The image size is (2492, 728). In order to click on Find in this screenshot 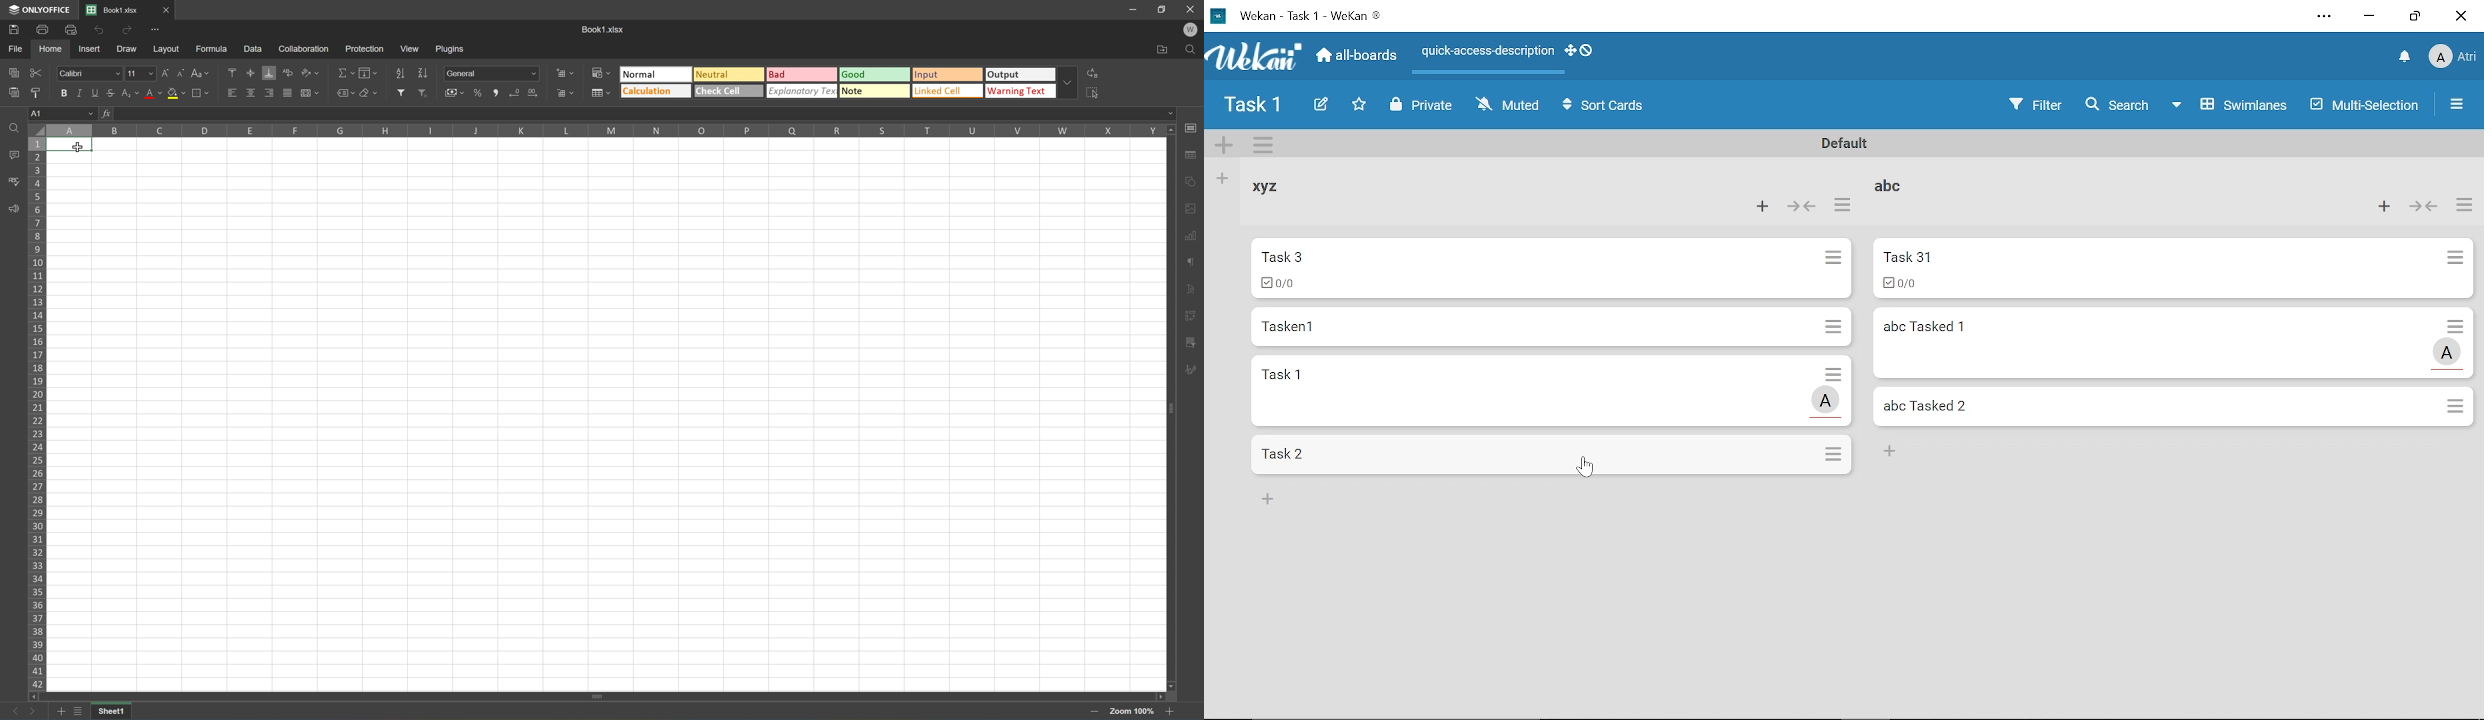, I will do `click(14, 127)`.